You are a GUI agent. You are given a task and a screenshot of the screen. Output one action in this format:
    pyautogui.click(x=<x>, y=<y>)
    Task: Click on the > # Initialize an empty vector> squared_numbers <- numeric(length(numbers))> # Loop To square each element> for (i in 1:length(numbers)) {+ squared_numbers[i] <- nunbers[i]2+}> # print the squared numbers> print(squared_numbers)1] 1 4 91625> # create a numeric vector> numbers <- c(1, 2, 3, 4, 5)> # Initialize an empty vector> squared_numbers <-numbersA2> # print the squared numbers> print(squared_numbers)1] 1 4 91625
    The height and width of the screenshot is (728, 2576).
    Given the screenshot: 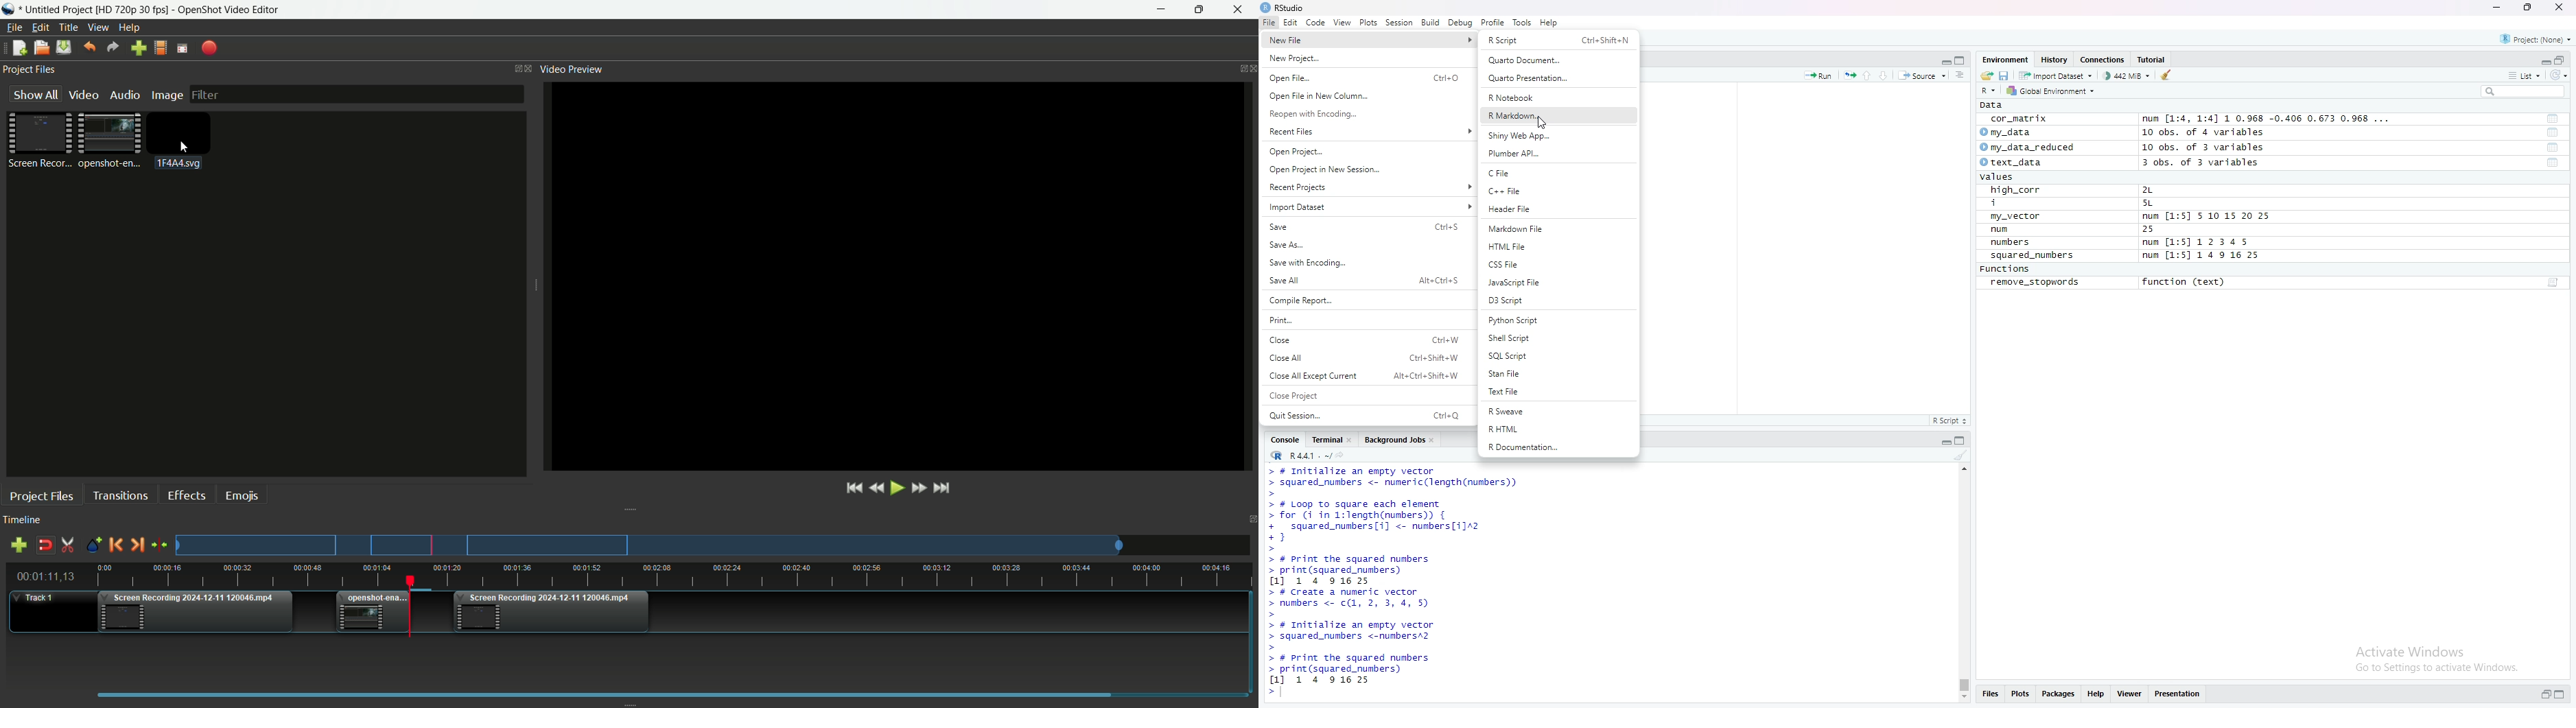 What is the action you would take?
    pyautogui.click(x=1405, y=584)
    